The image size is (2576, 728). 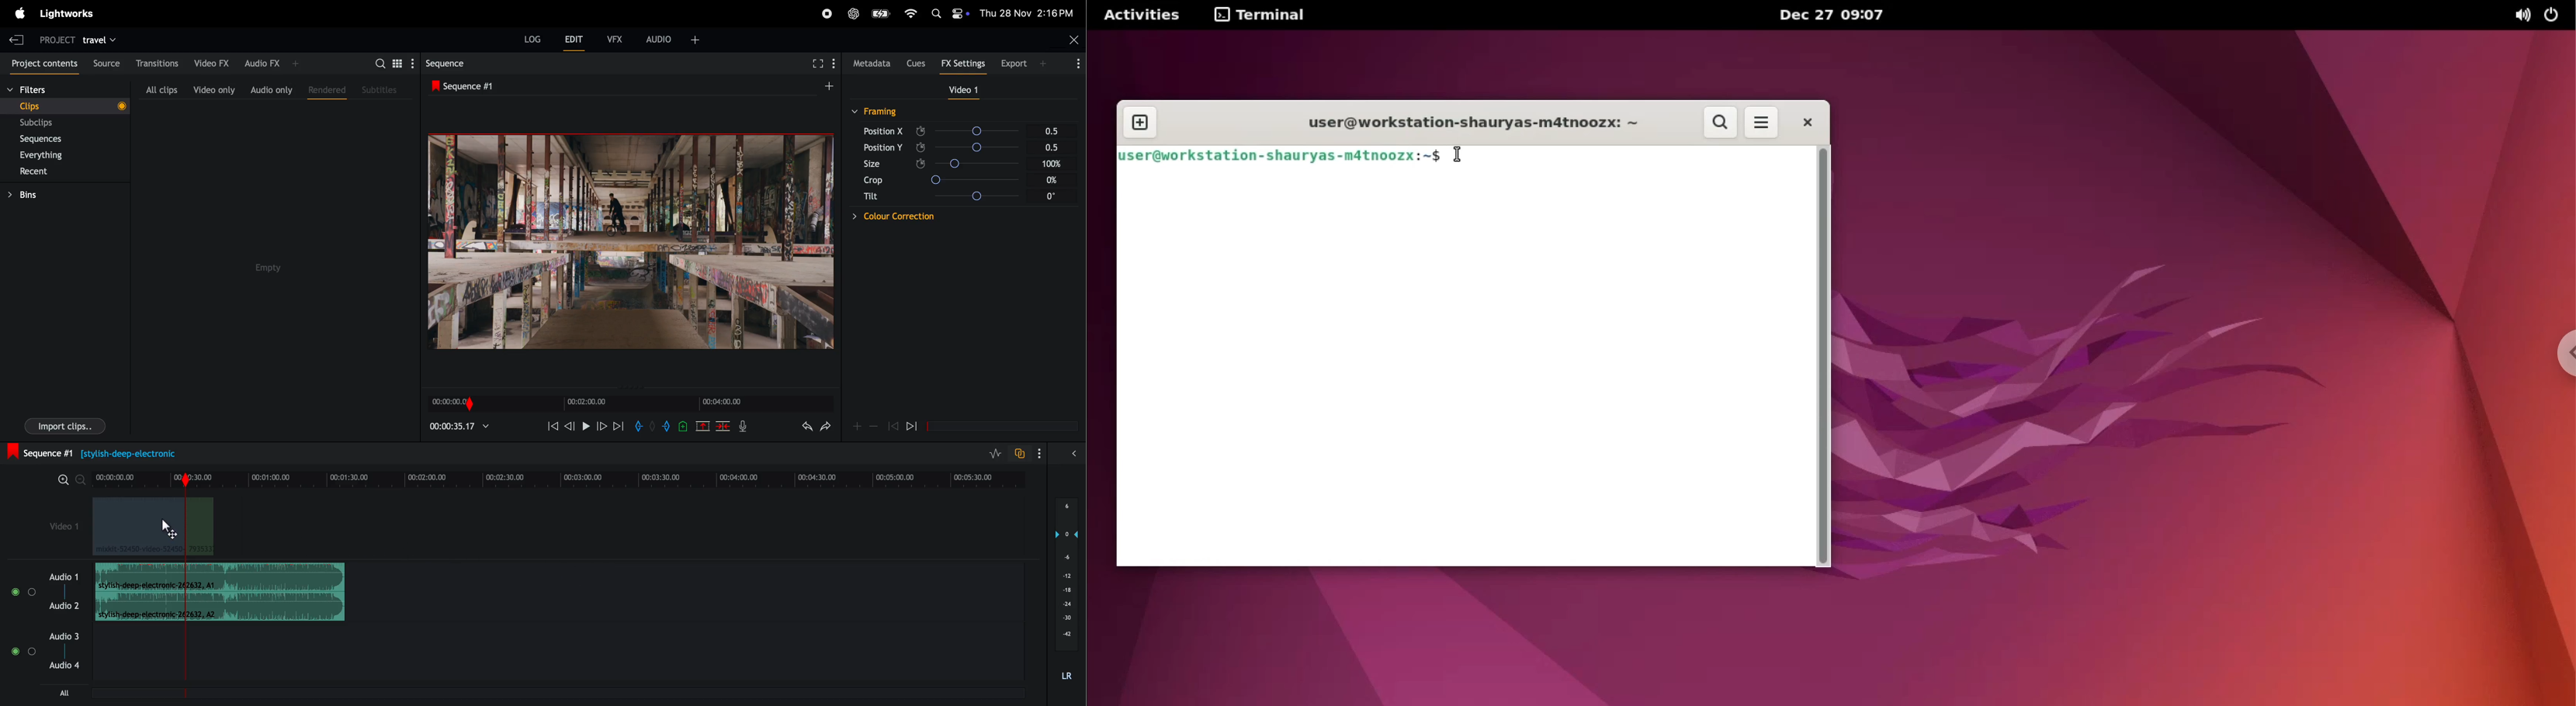 What do you see at coordinates (151, 527) in the screenshot?
I see `video clips` at bounding box center [151, 527].